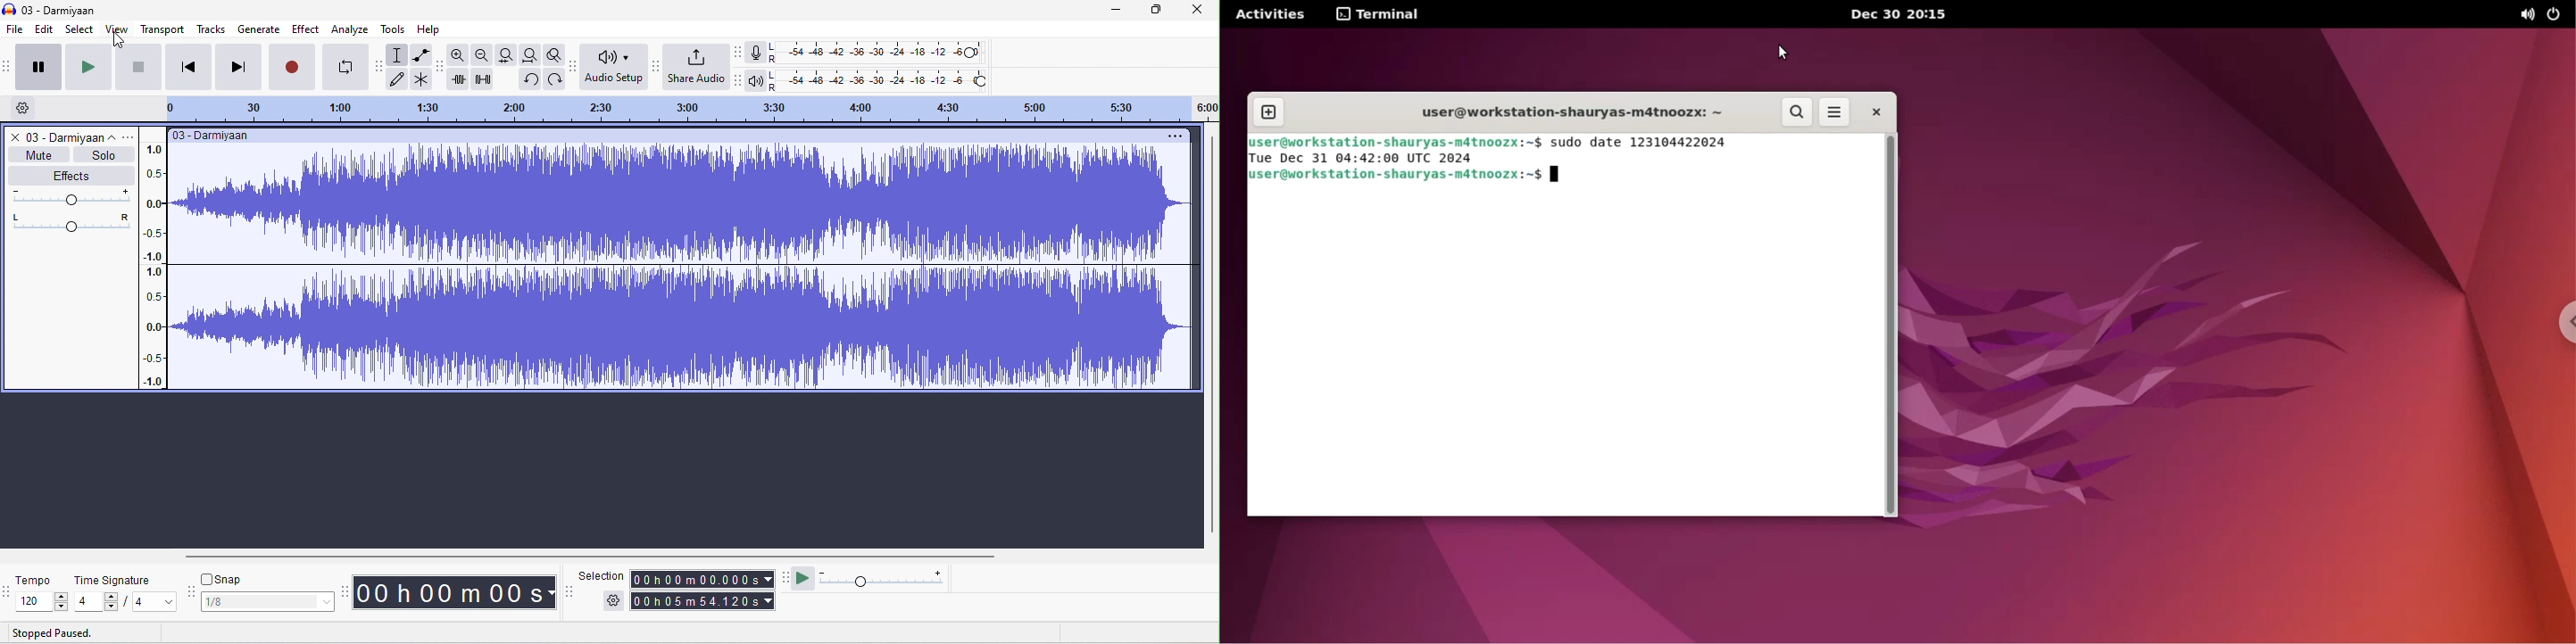  Describe the element at coordinates (421, 80) in the screenshot. I see `multi tool` at that location.